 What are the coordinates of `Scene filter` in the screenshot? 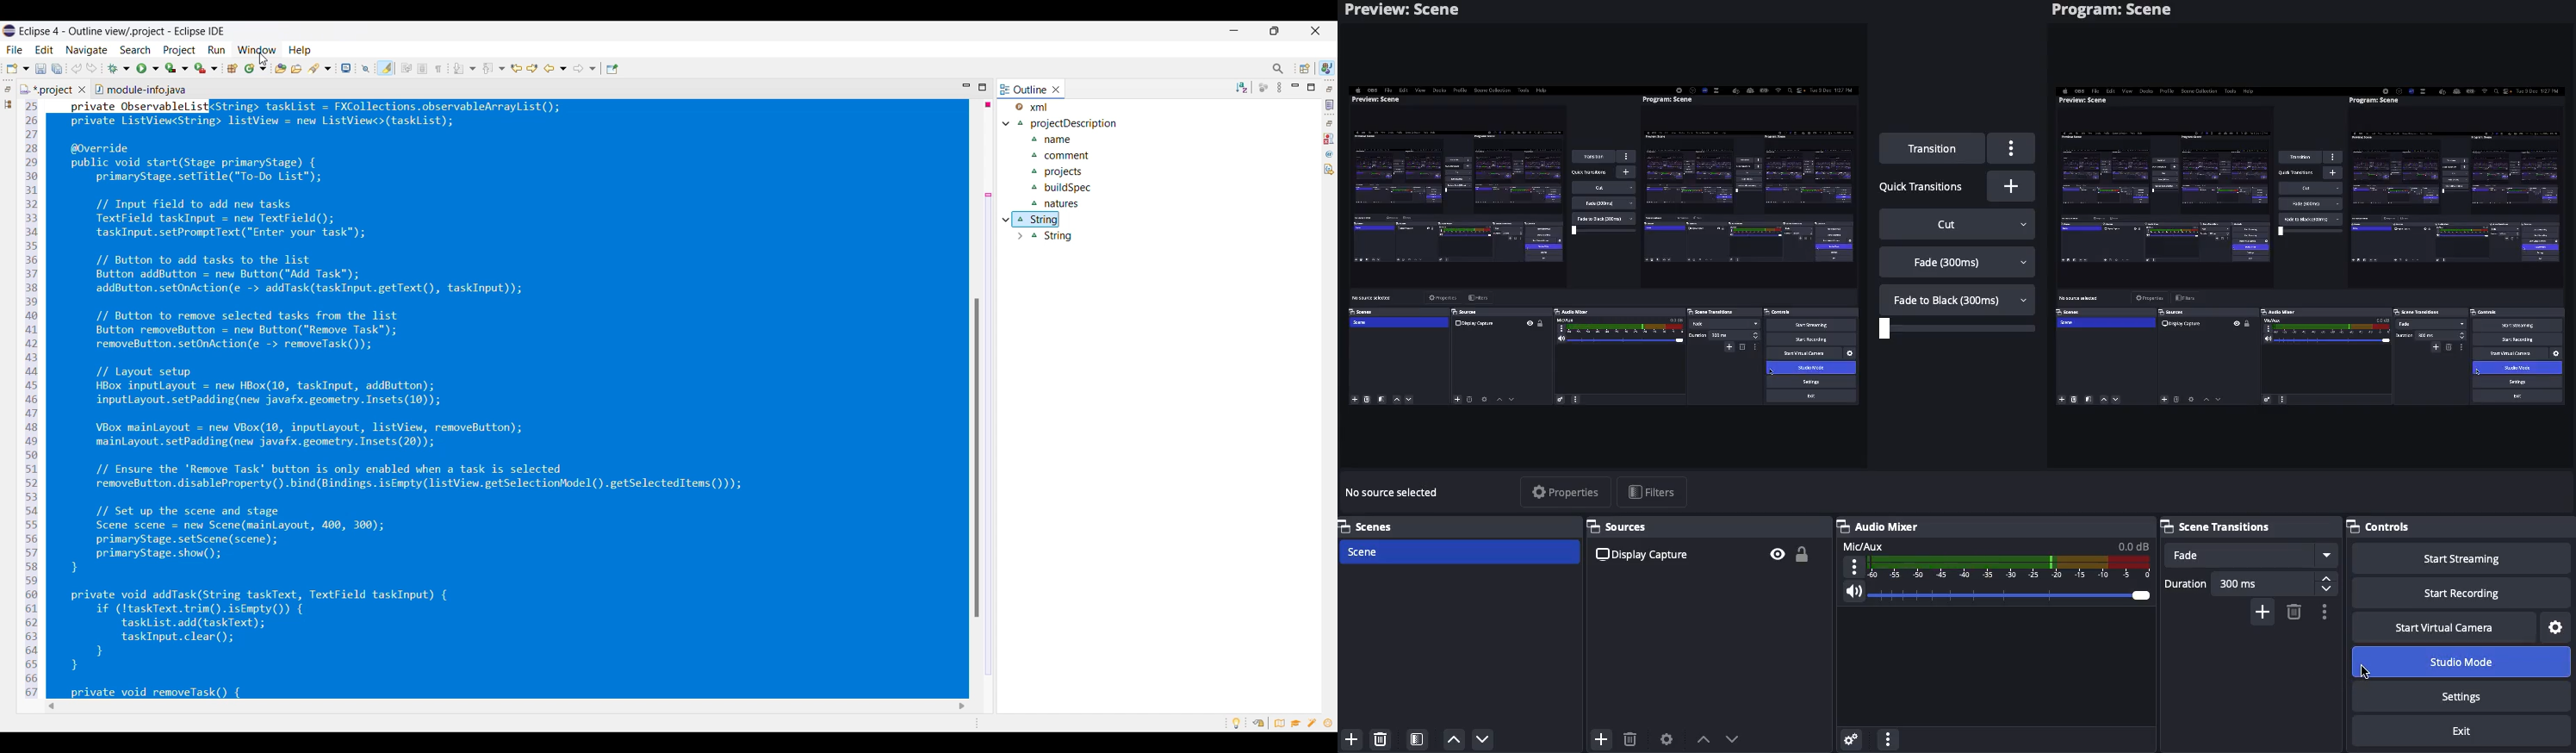 It's located at (1418, 740).